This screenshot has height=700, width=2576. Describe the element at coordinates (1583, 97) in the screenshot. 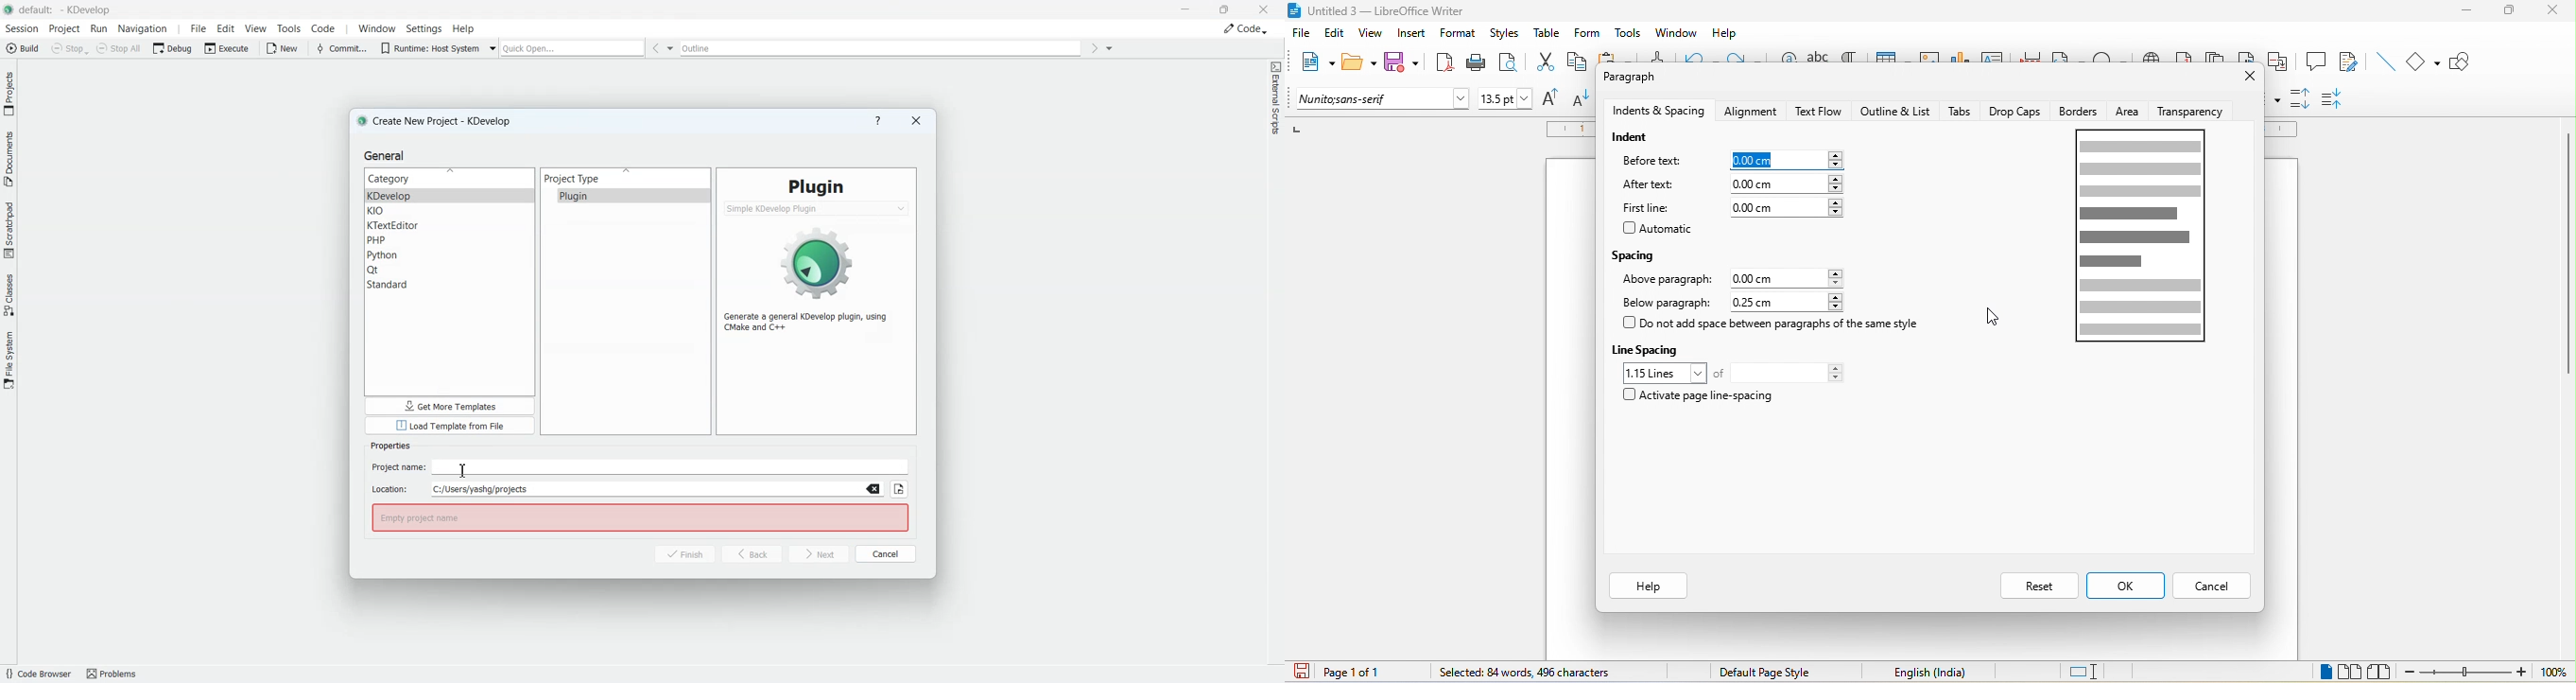

I see `decrease size` at that location.